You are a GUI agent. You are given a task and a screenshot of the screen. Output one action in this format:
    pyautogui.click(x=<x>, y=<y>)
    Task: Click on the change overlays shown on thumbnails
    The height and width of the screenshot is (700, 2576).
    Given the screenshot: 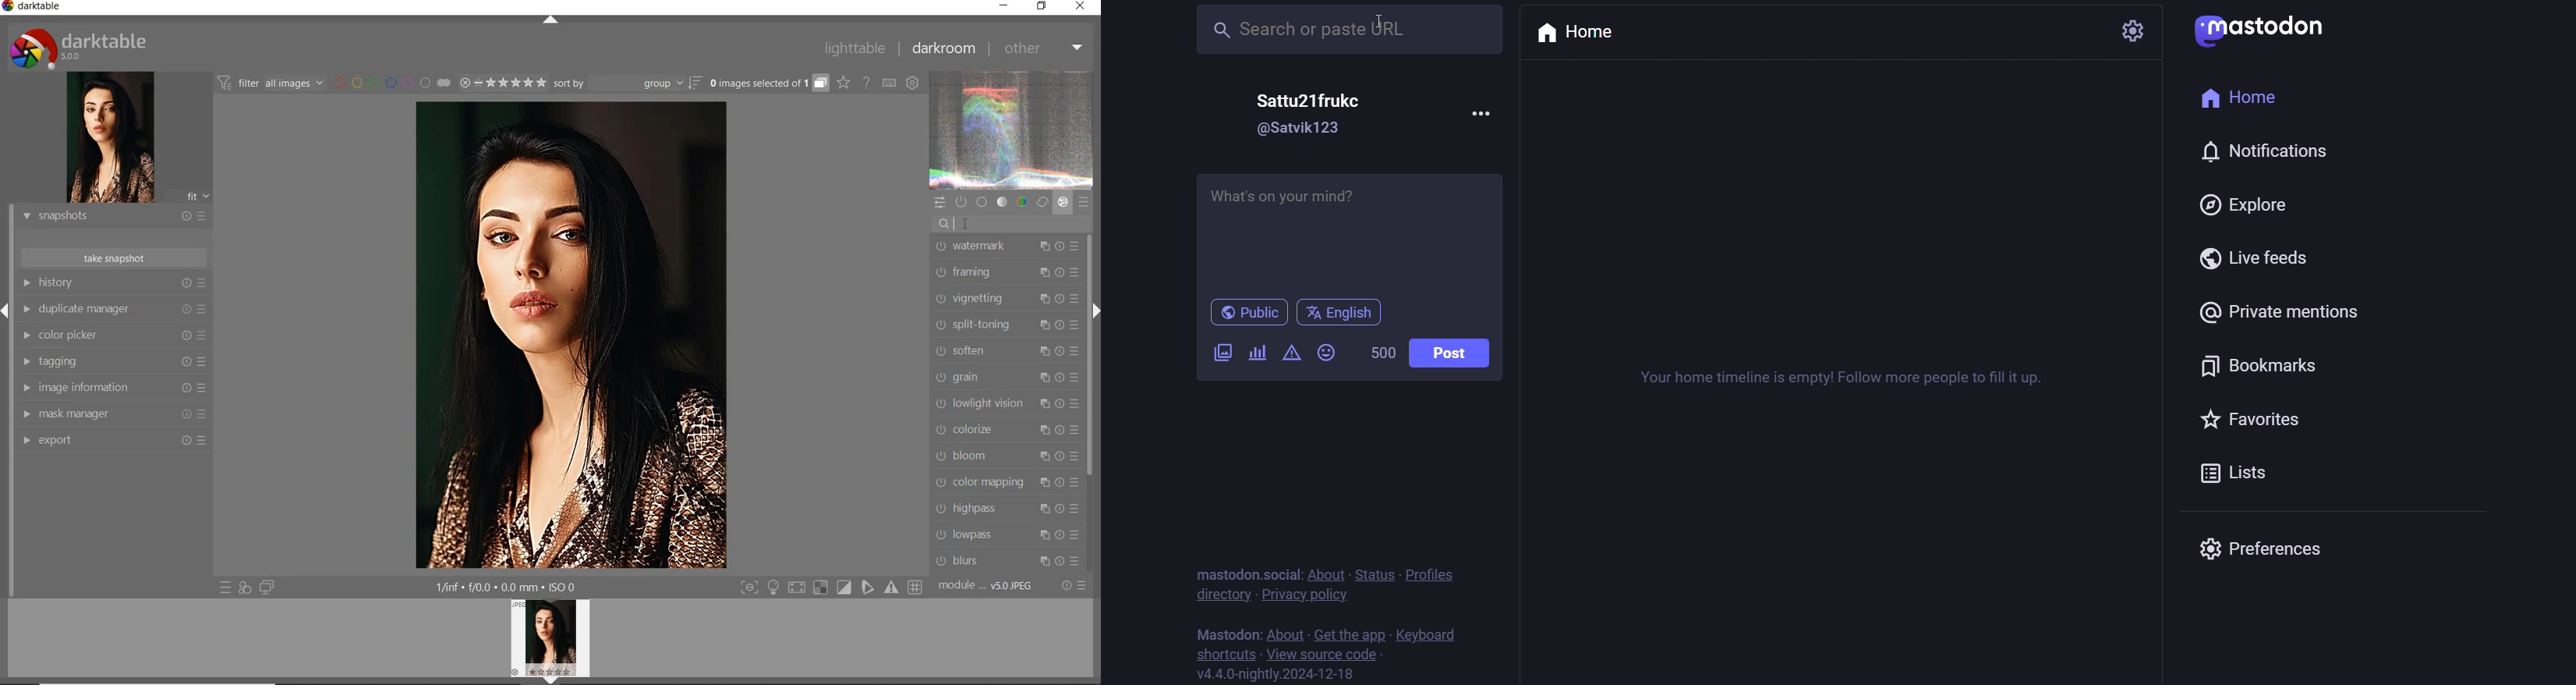 What is the action you would take?
    pyautogui.click(x=843, y=83)
    